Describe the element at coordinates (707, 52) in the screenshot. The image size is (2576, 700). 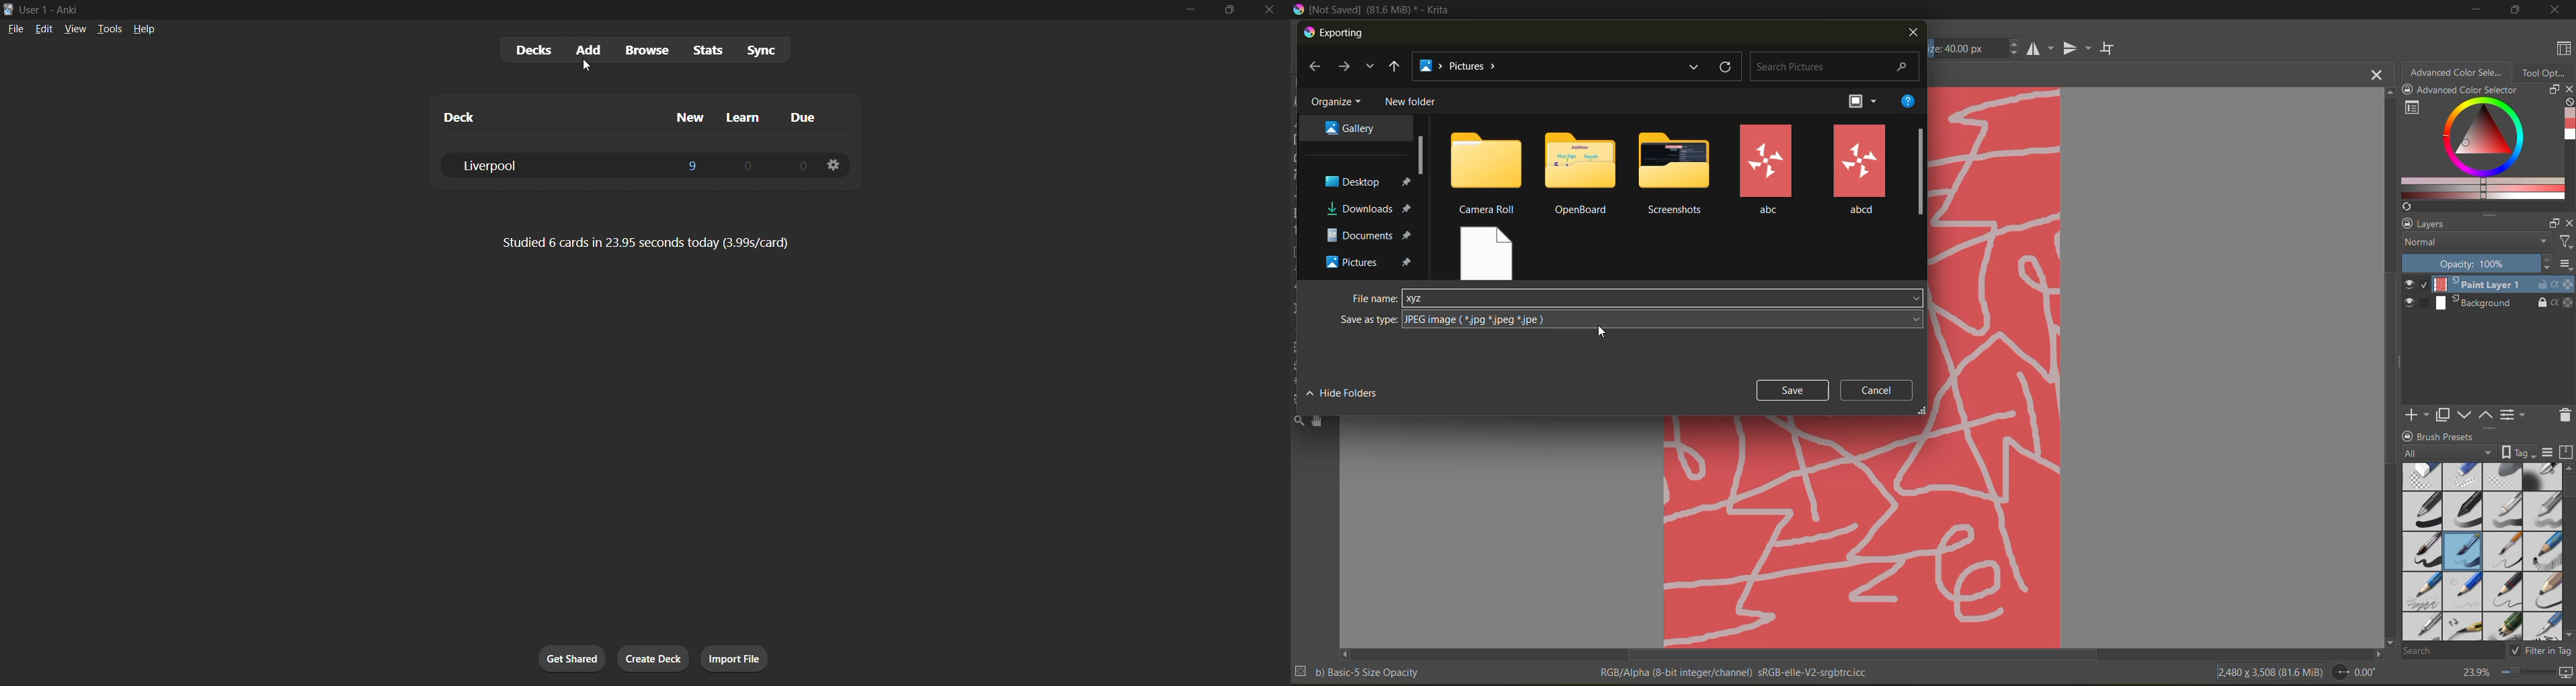
I see `stats` at that location.